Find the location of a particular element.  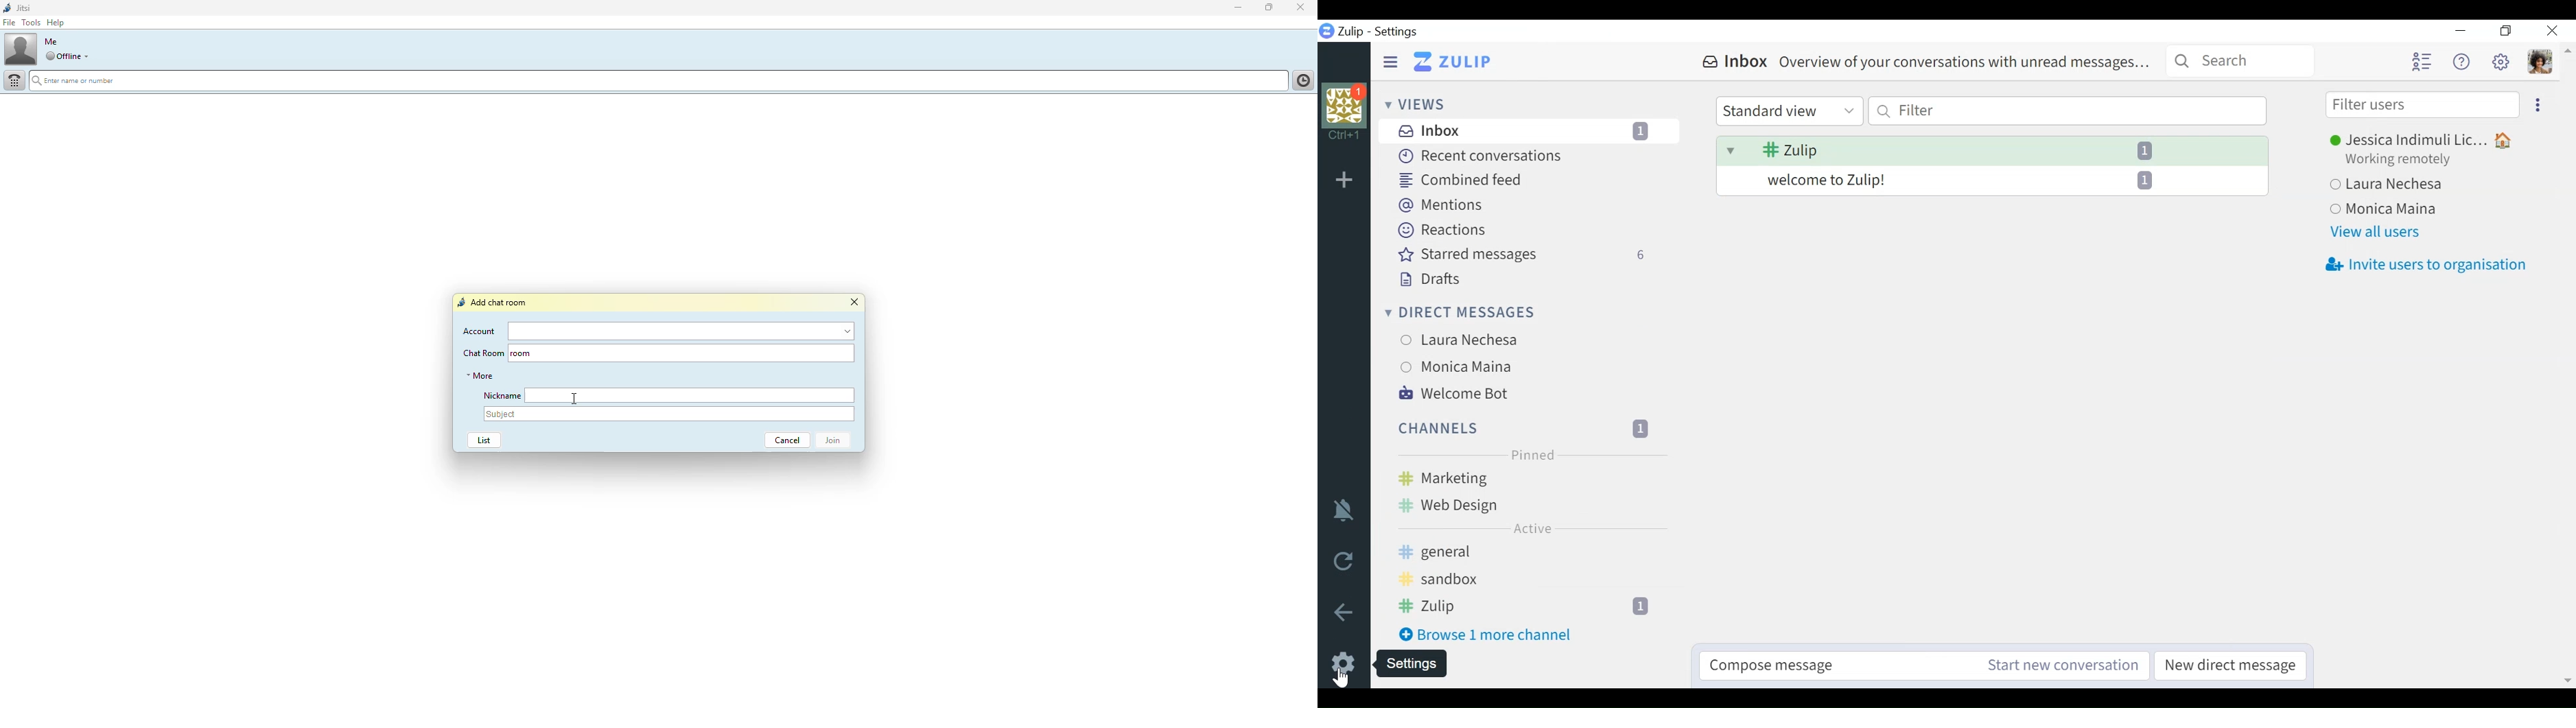

room is located at coordinates (524, 354).